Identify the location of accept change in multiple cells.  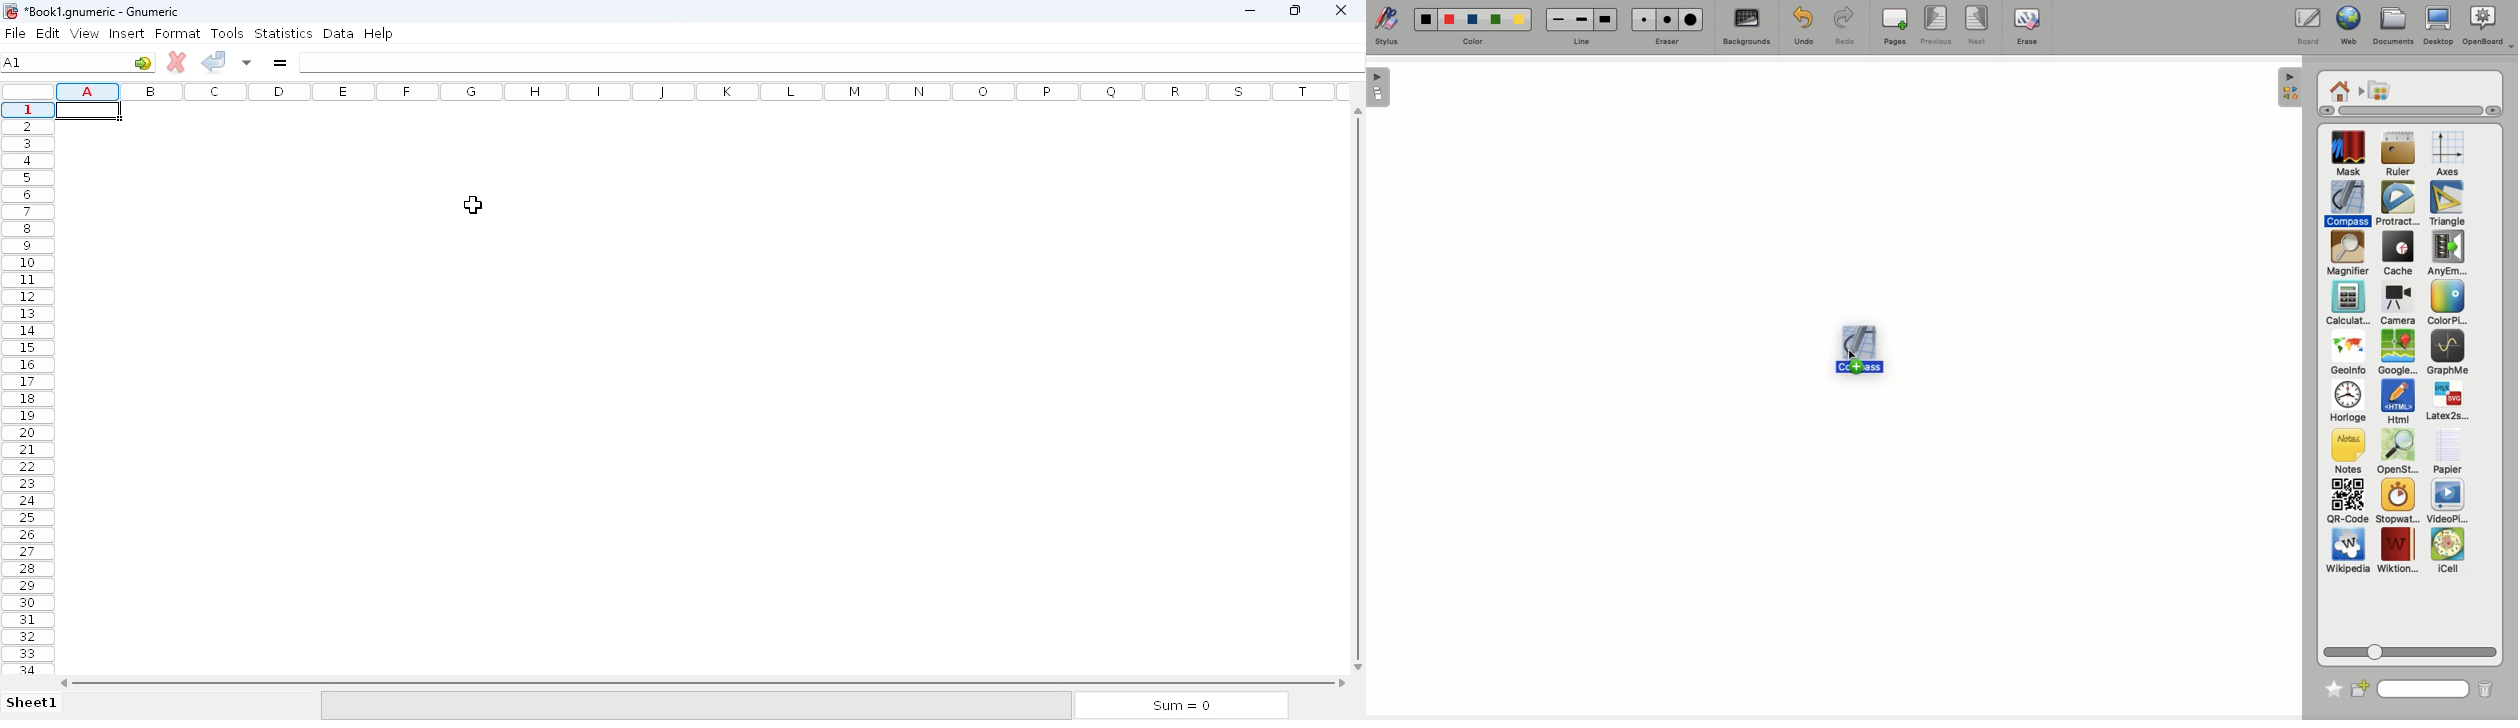
(246, 61).